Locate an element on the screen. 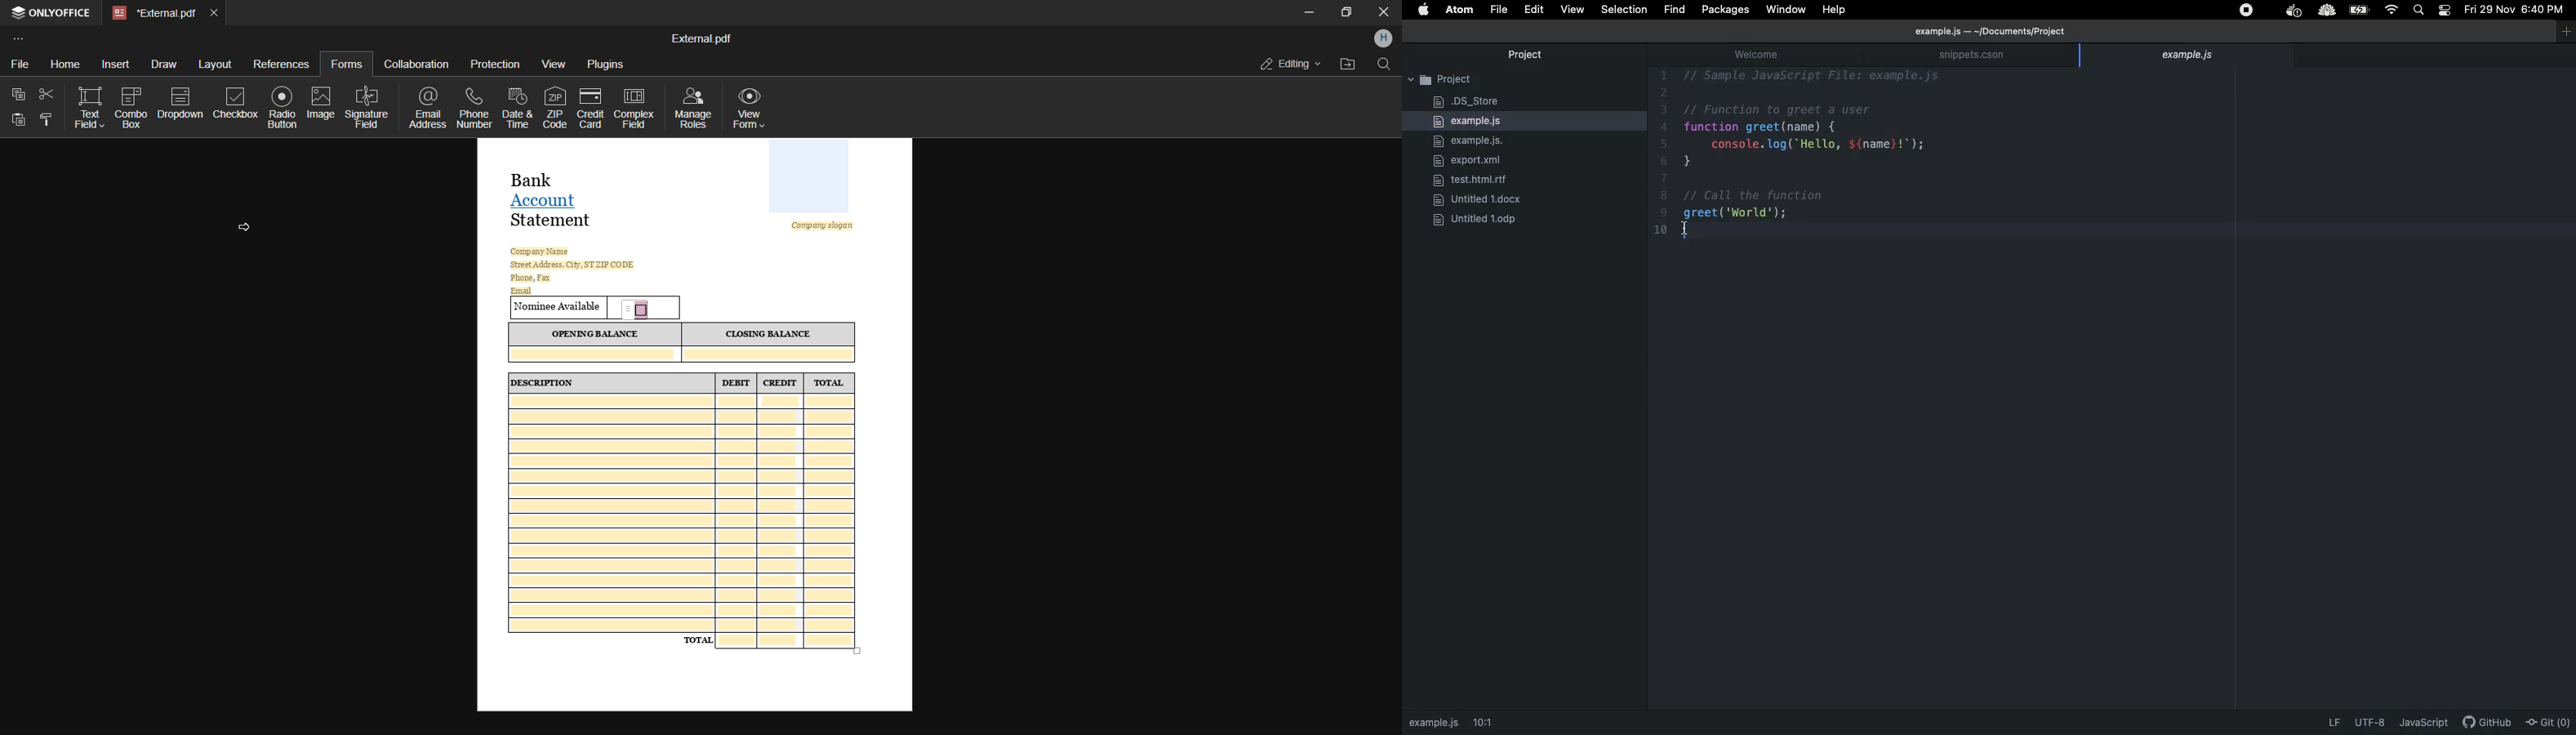 This screenshot has width=2576, height=756. plugins is located at coordinates (606, 65).